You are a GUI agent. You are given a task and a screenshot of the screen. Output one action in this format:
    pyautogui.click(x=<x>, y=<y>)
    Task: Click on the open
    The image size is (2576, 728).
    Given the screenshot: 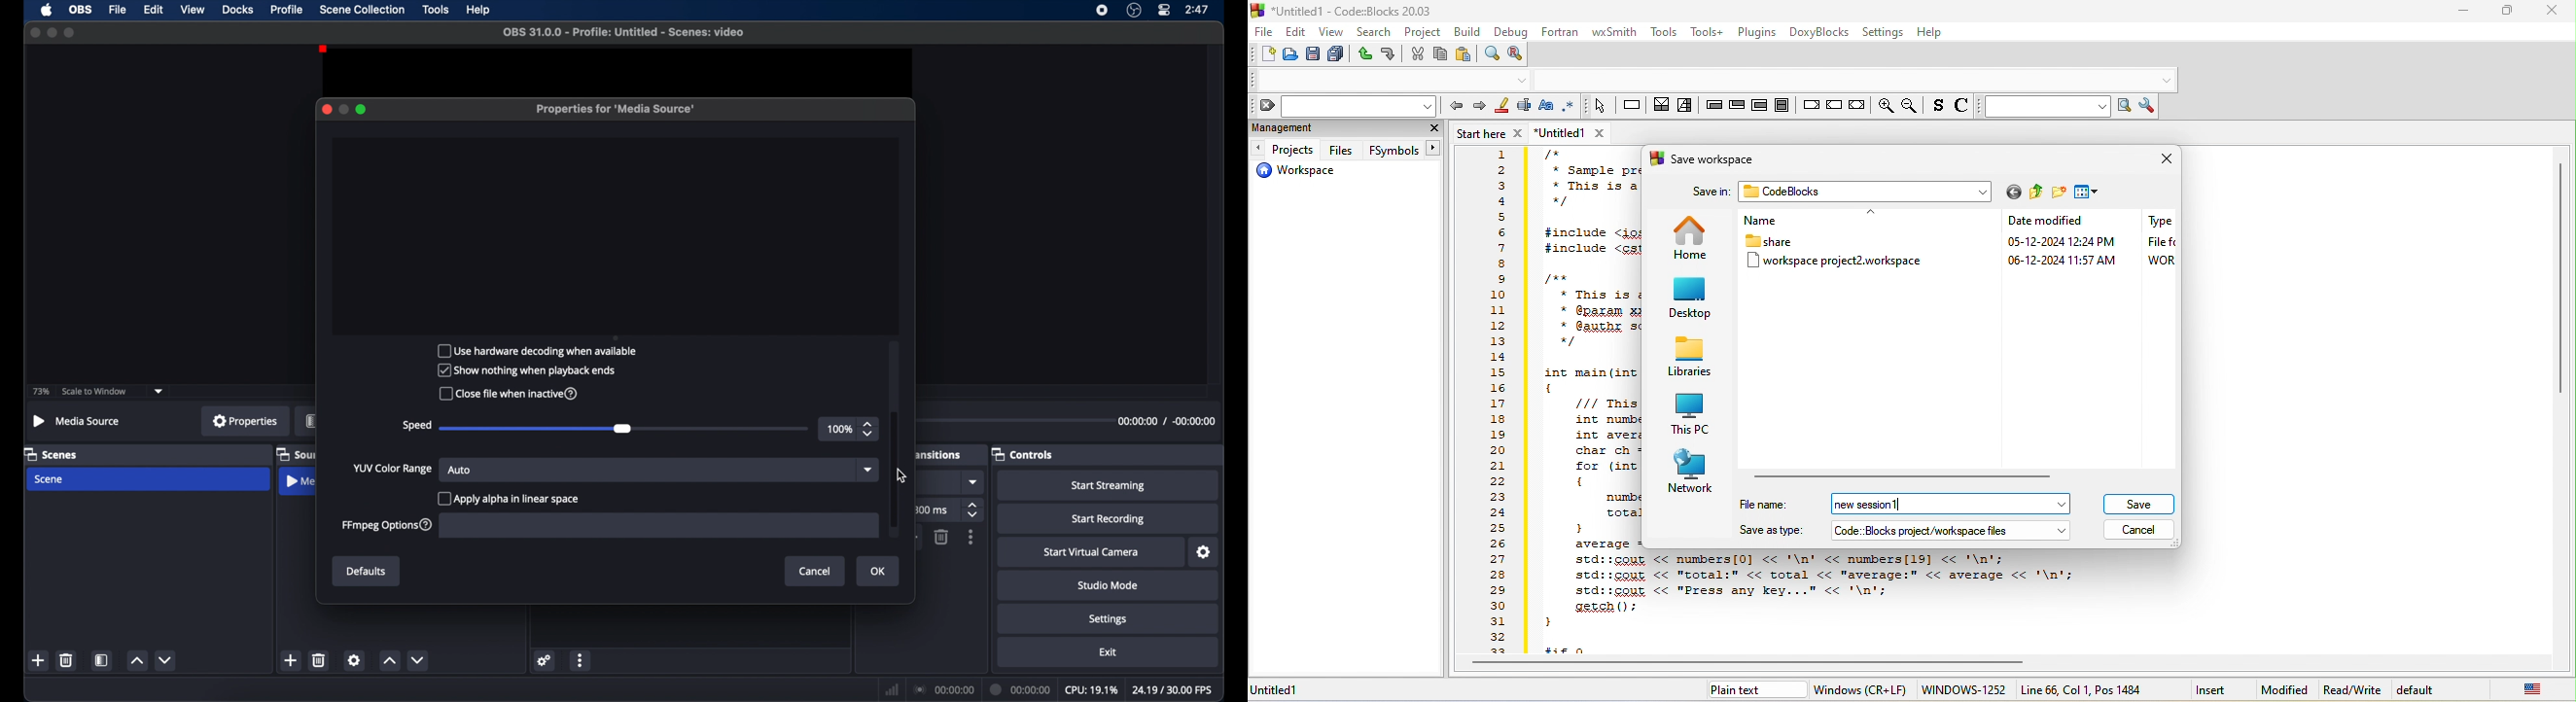 What is the action you would take?
    pyautogui.click(x=1289, y=55)
    